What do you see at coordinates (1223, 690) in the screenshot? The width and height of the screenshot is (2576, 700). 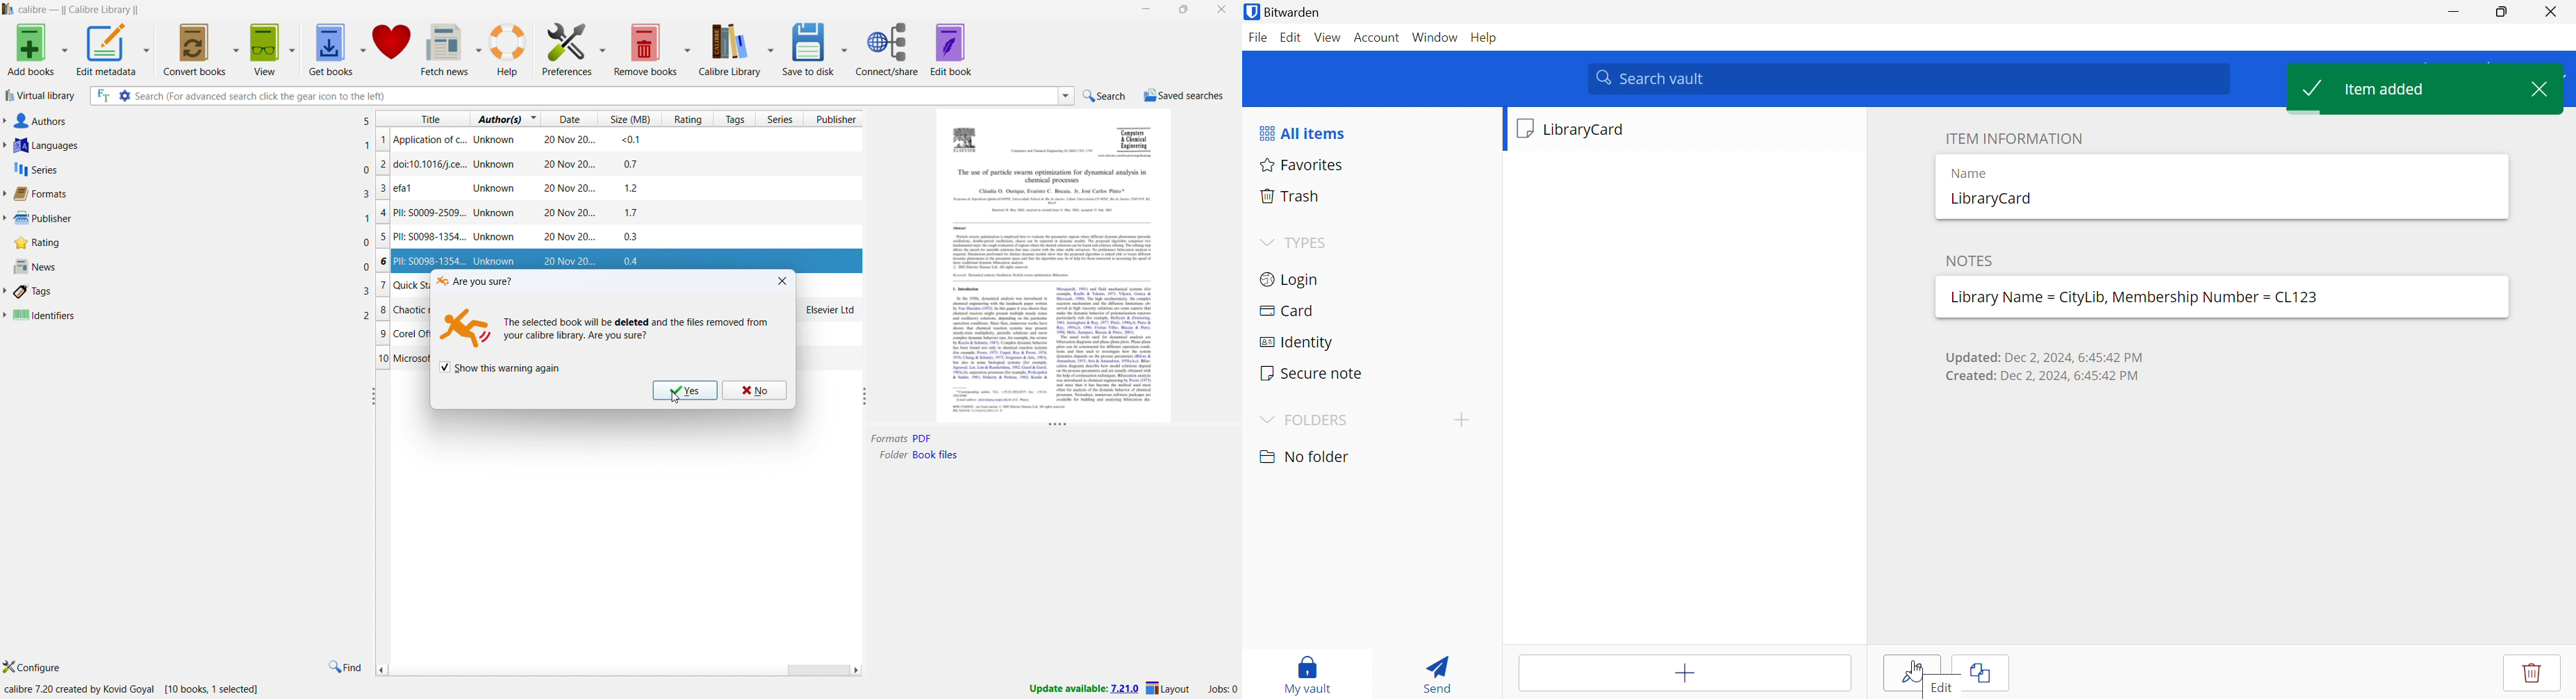 I see `active jobs` at bounding box center [1223, 690].